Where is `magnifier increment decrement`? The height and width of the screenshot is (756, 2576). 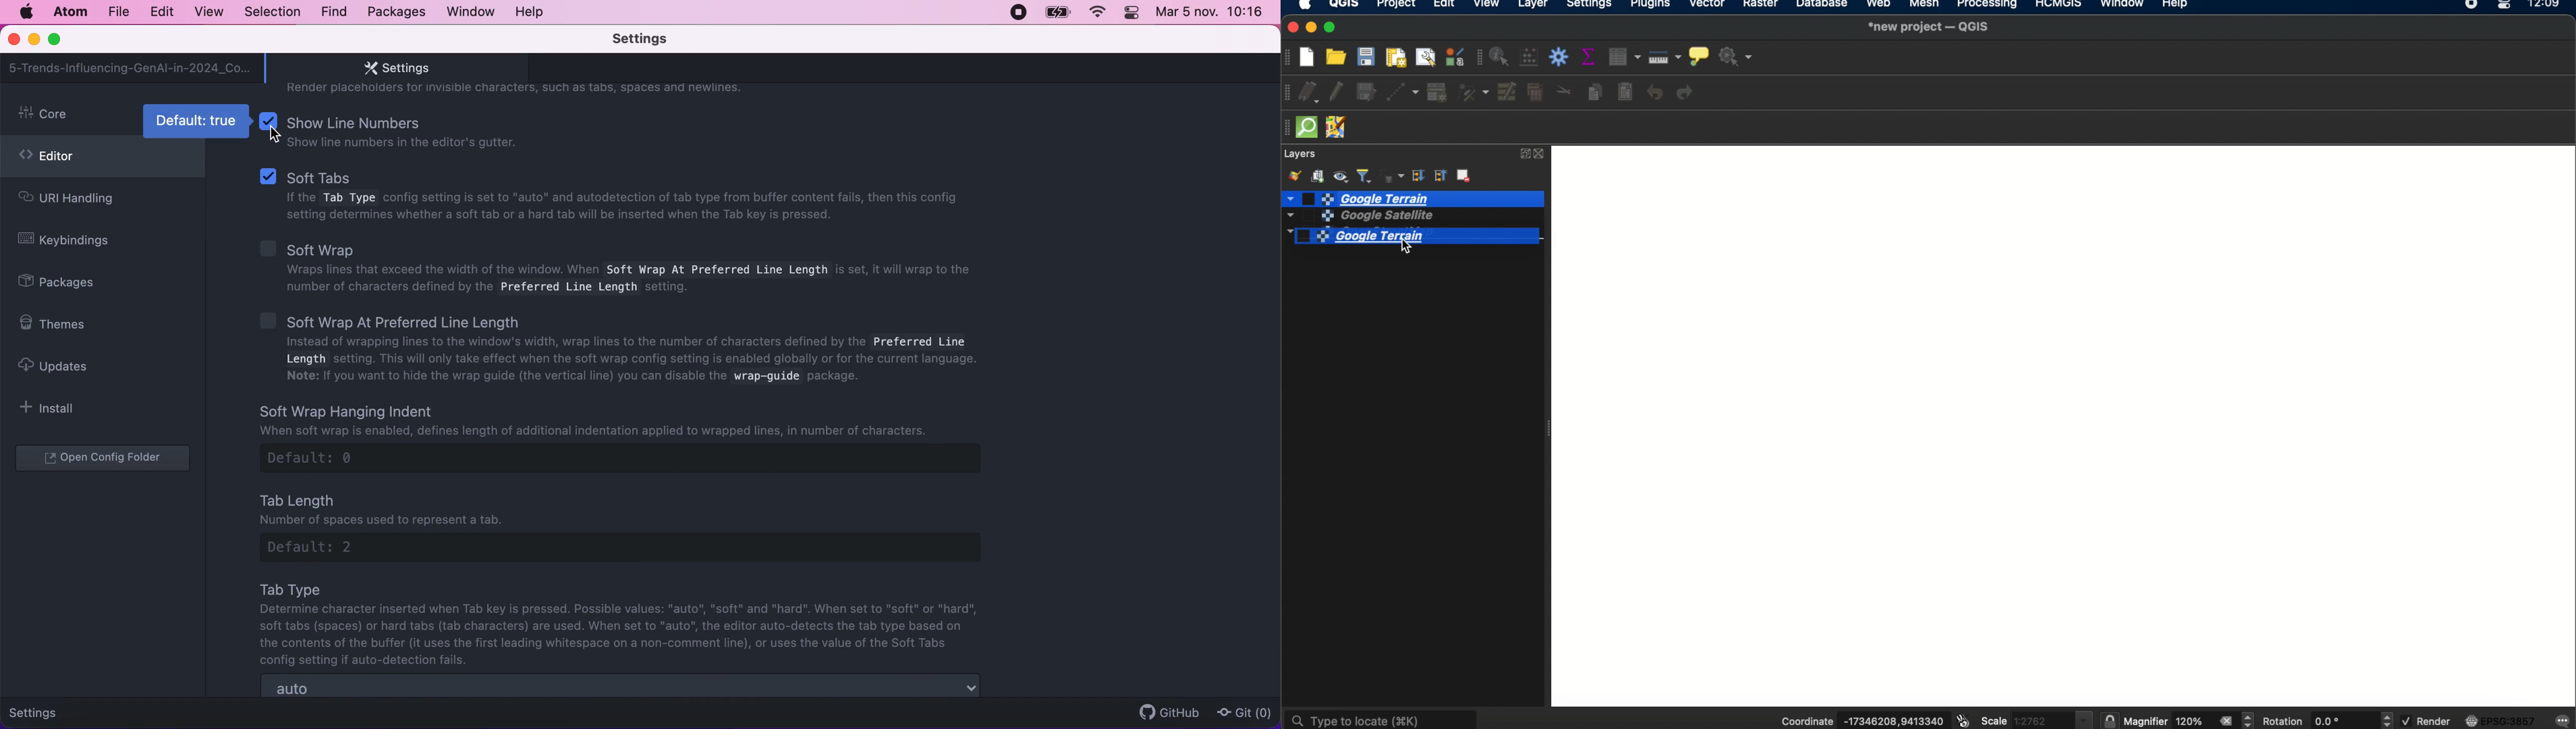
magnifier increment decrement is located at coordinates (2249, 720).